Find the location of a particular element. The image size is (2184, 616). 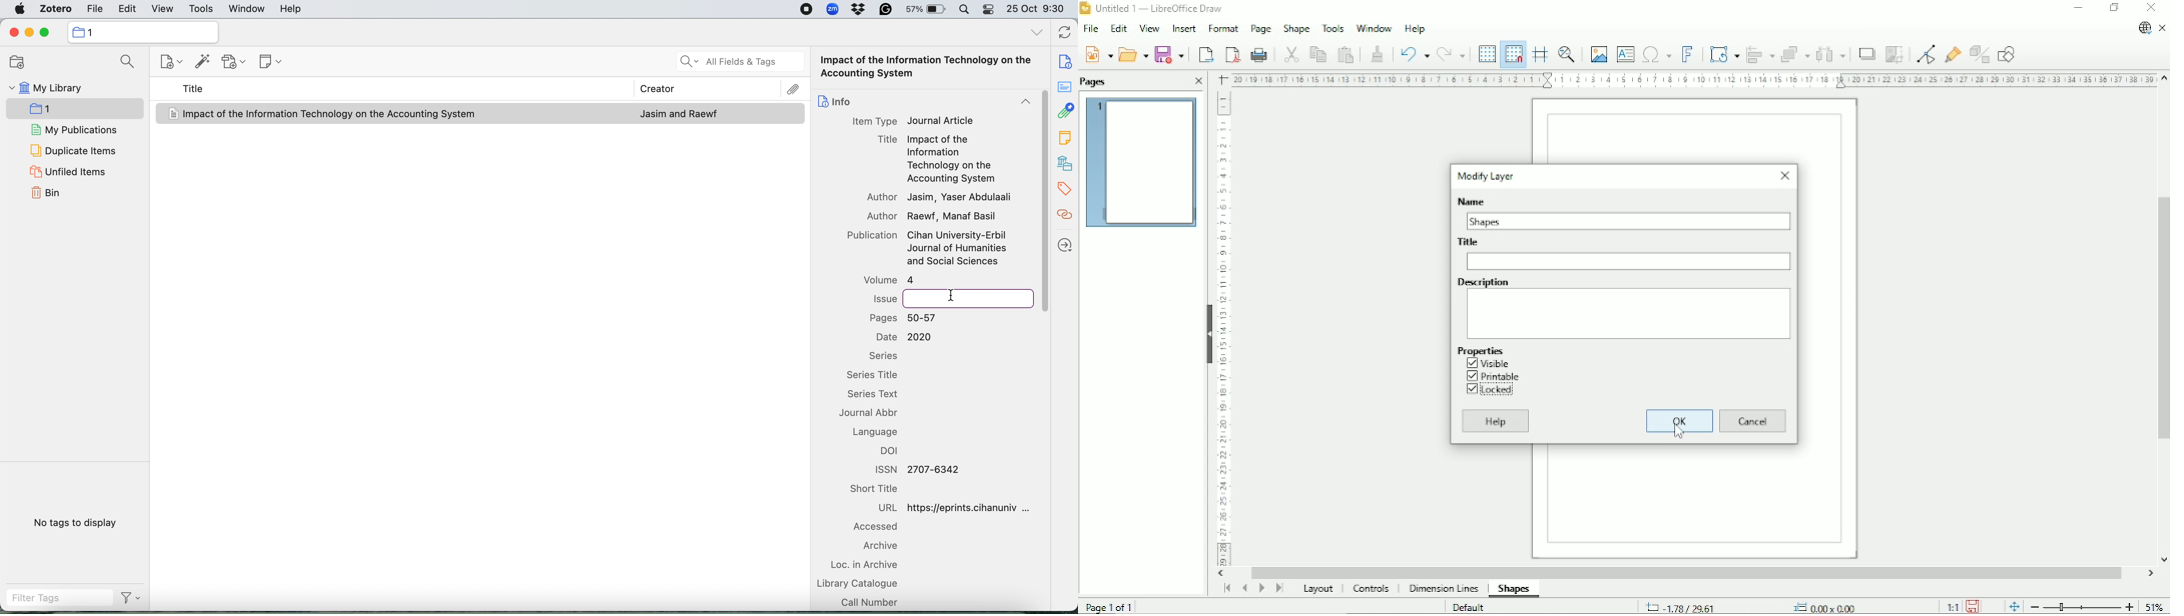

Arrange is located at coordinates (1796, 54).